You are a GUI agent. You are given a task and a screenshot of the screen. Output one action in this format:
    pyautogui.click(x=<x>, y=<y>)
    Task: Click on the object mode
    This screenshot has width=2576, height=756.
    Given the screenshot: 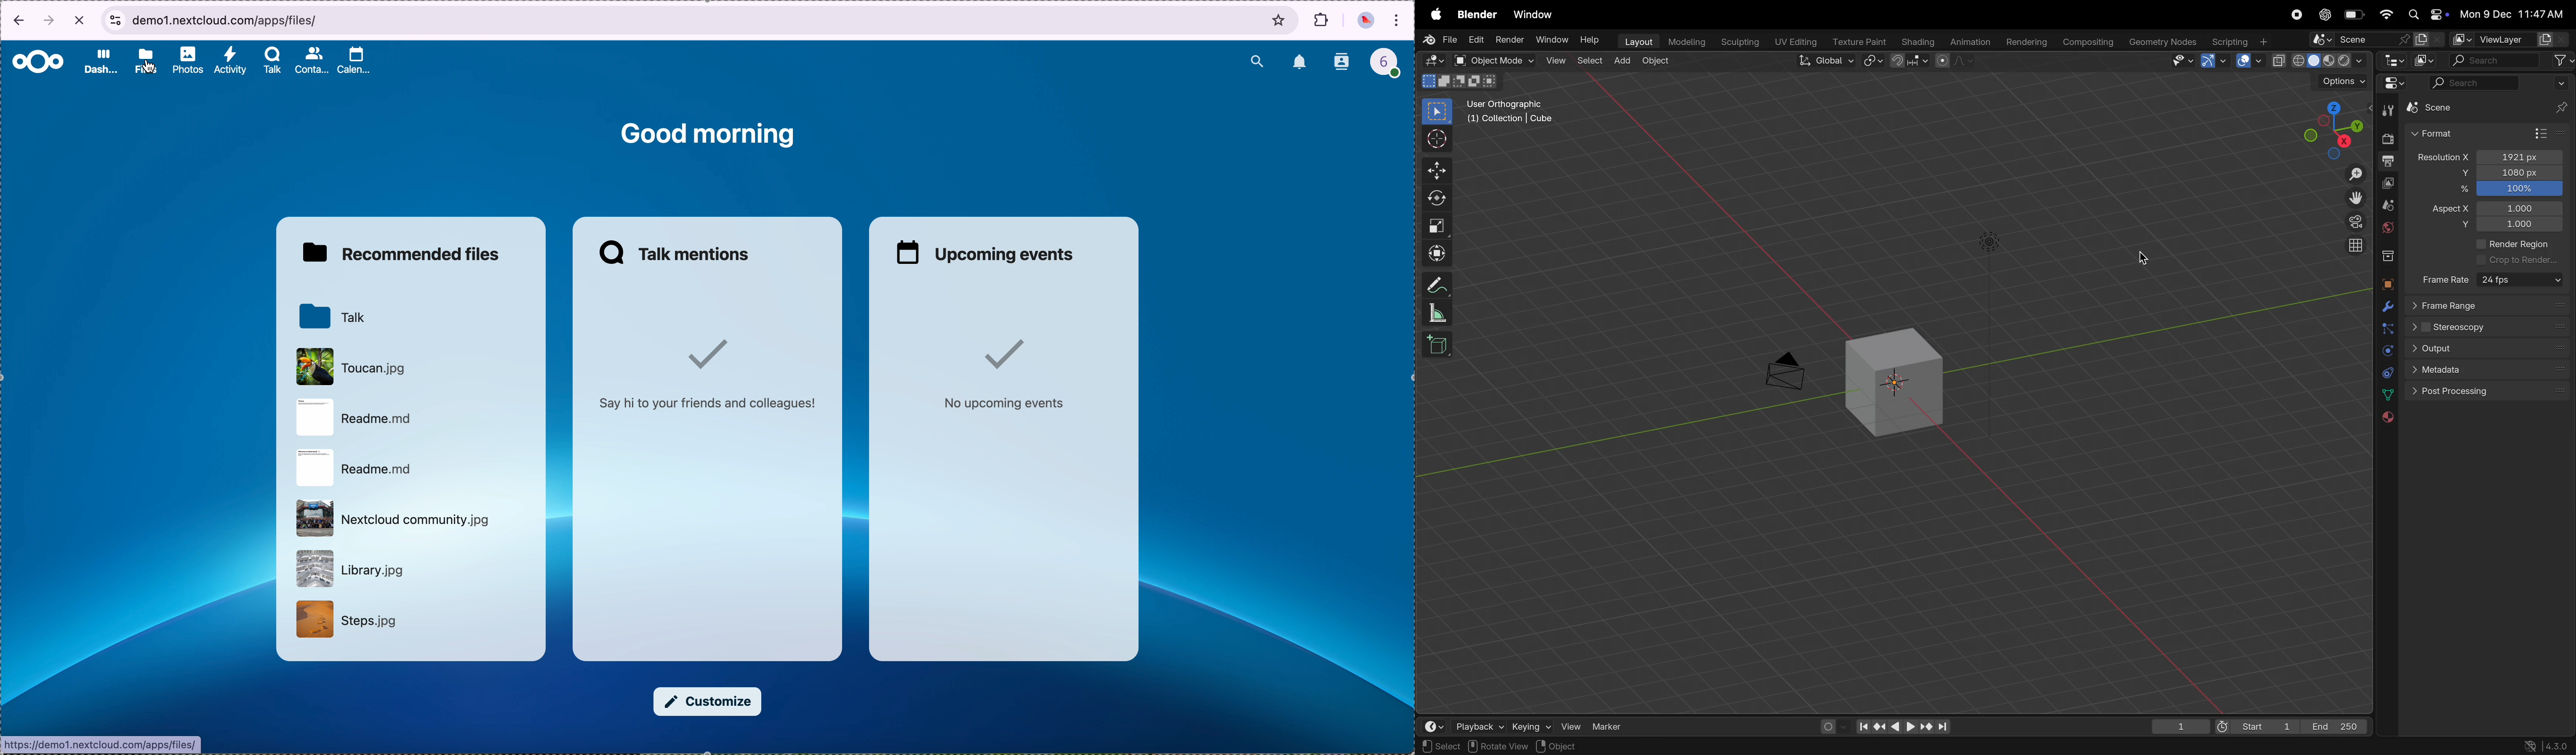 What is the action you would take?
    pyautogui.click(x=1493, y=61)
    